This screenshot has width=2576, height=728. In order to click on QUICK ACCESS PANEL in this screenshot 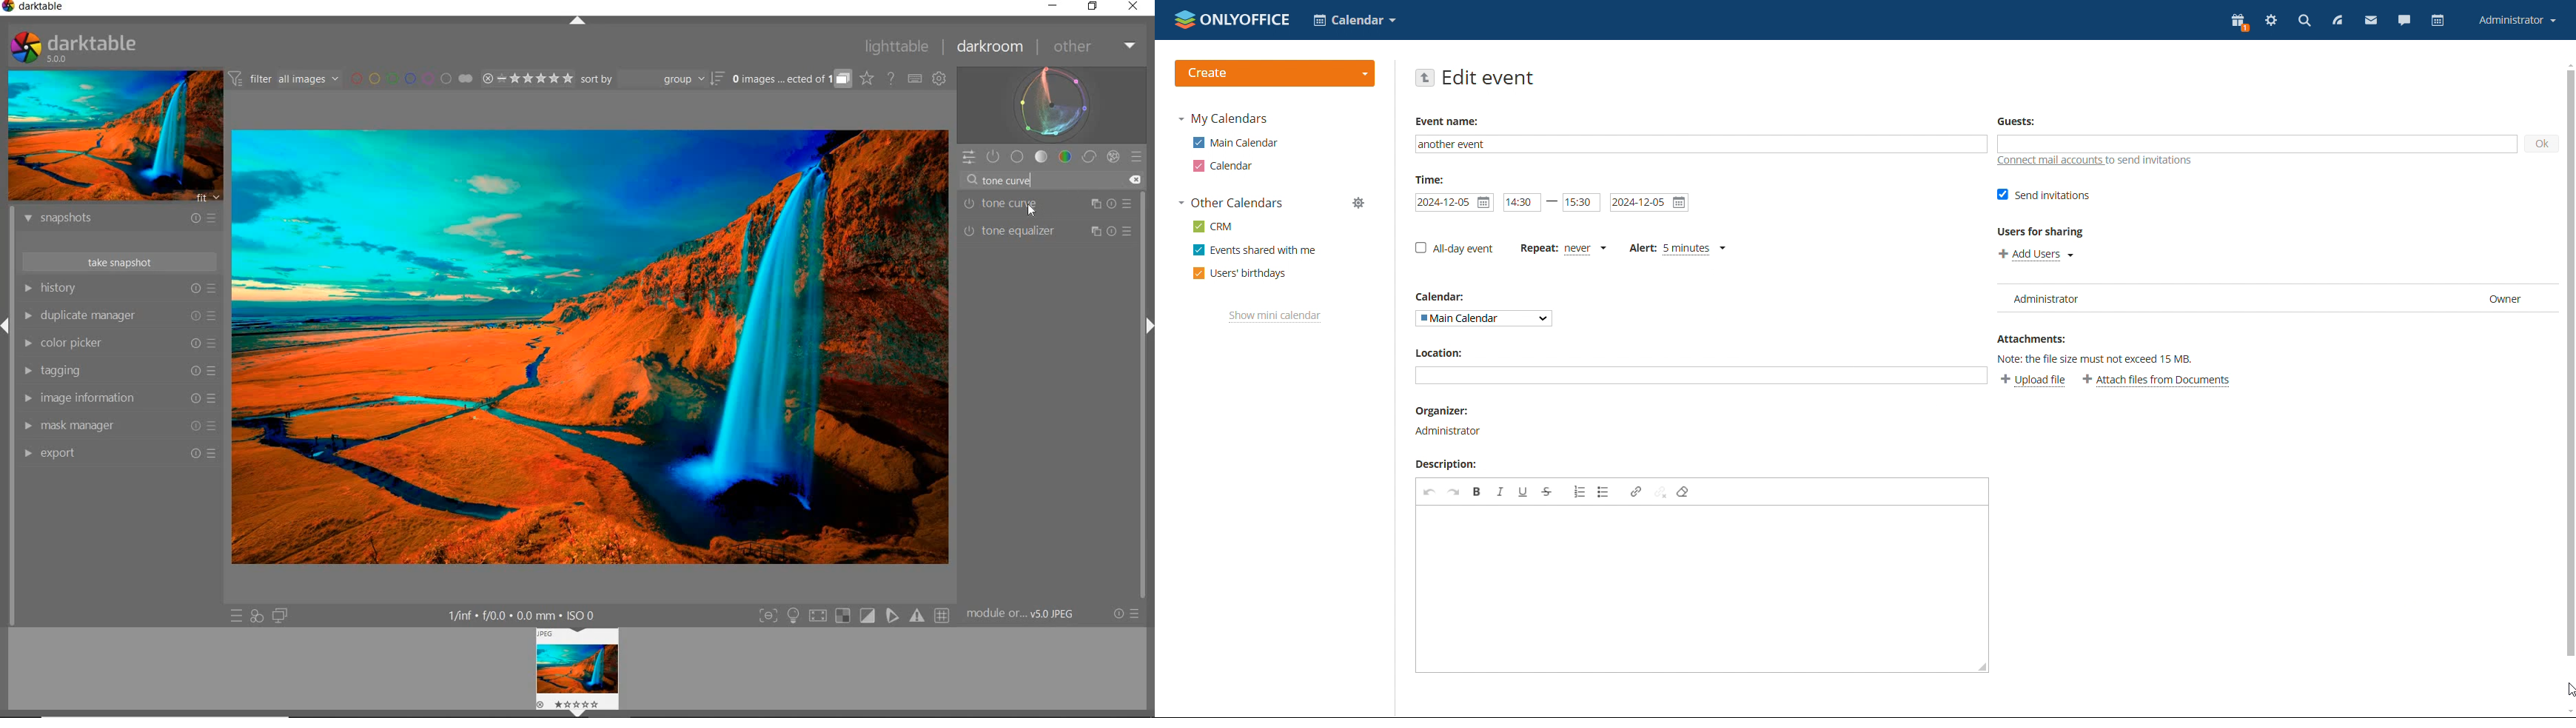, I will do `click(969, 157)`.